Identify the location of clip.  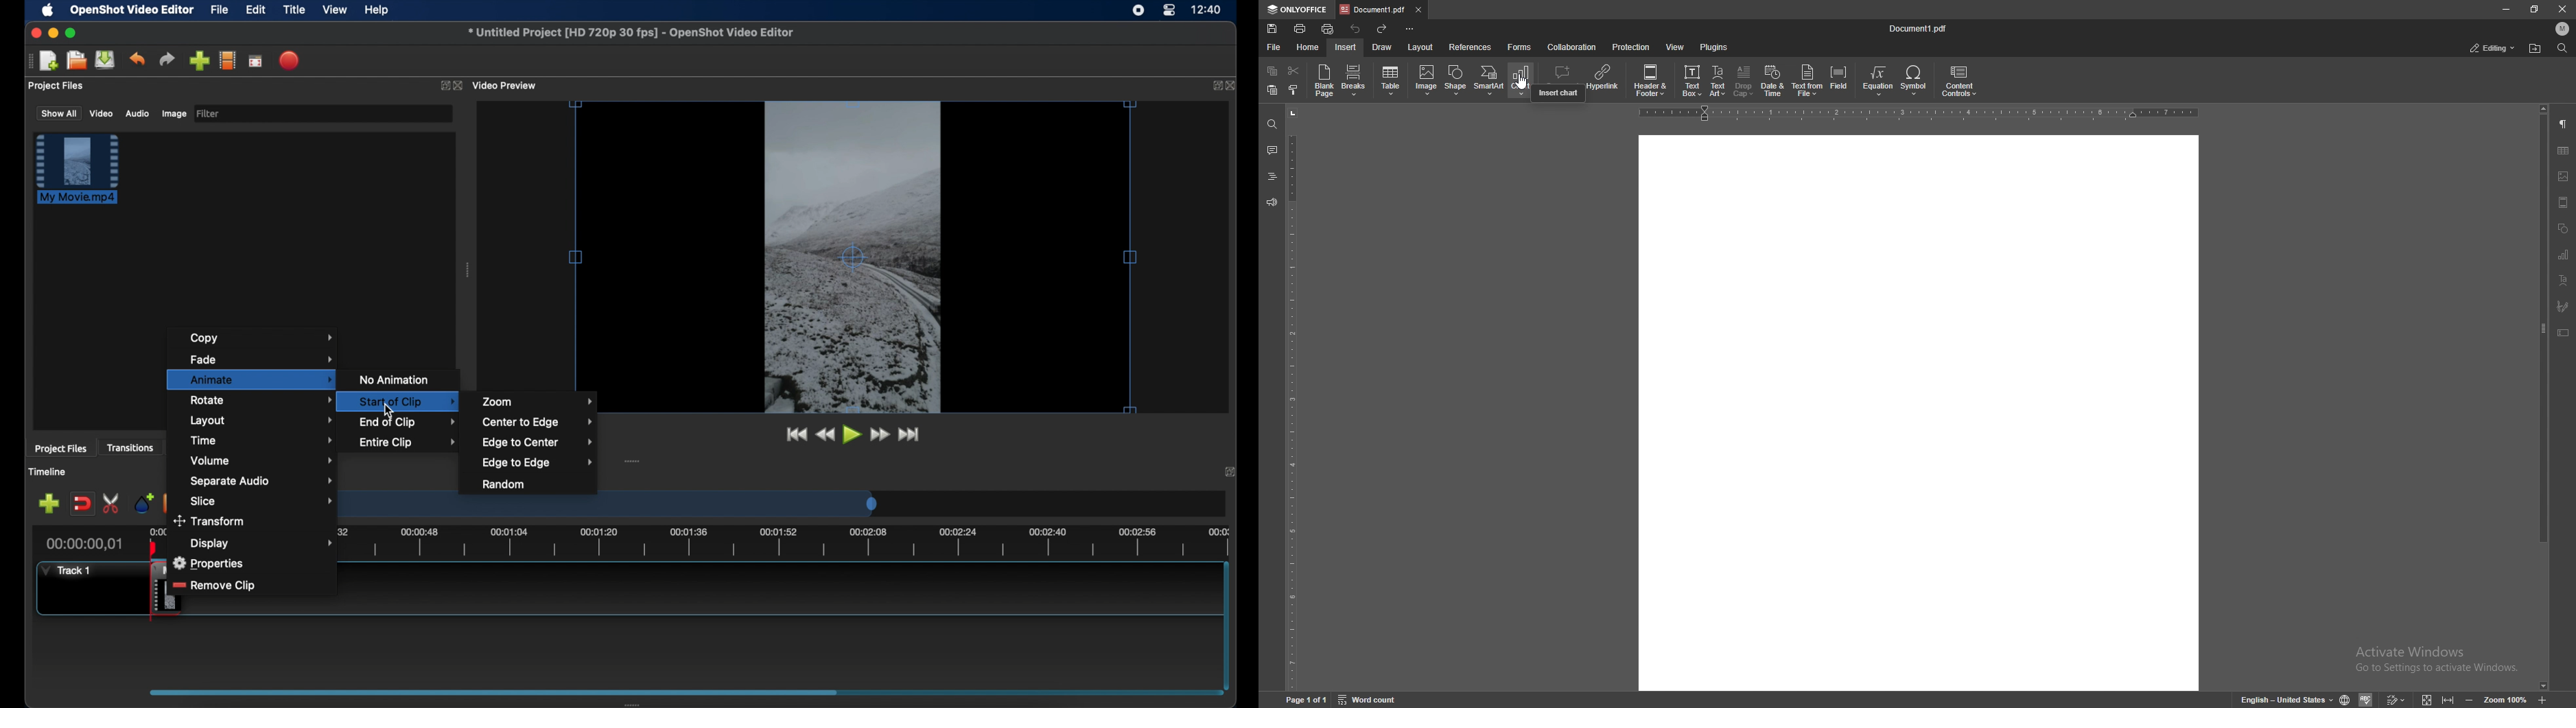
(142, 593).